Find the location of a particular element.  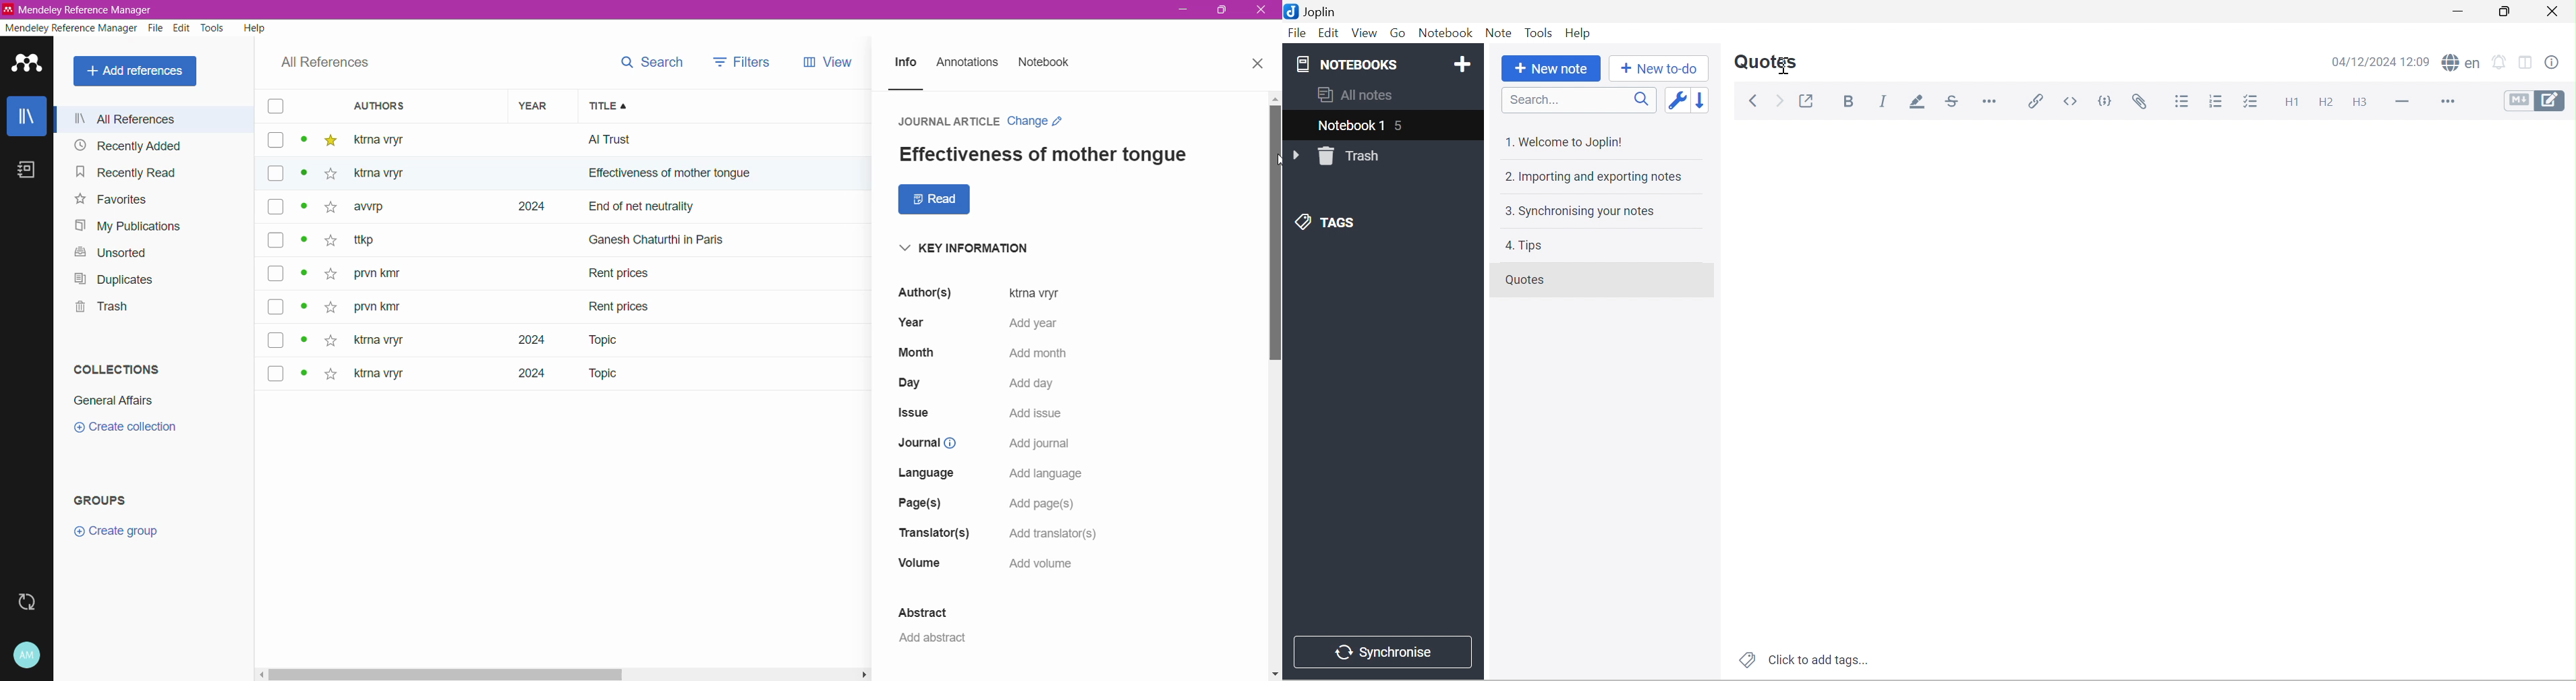

2024 is located at coordinates (528, 207).